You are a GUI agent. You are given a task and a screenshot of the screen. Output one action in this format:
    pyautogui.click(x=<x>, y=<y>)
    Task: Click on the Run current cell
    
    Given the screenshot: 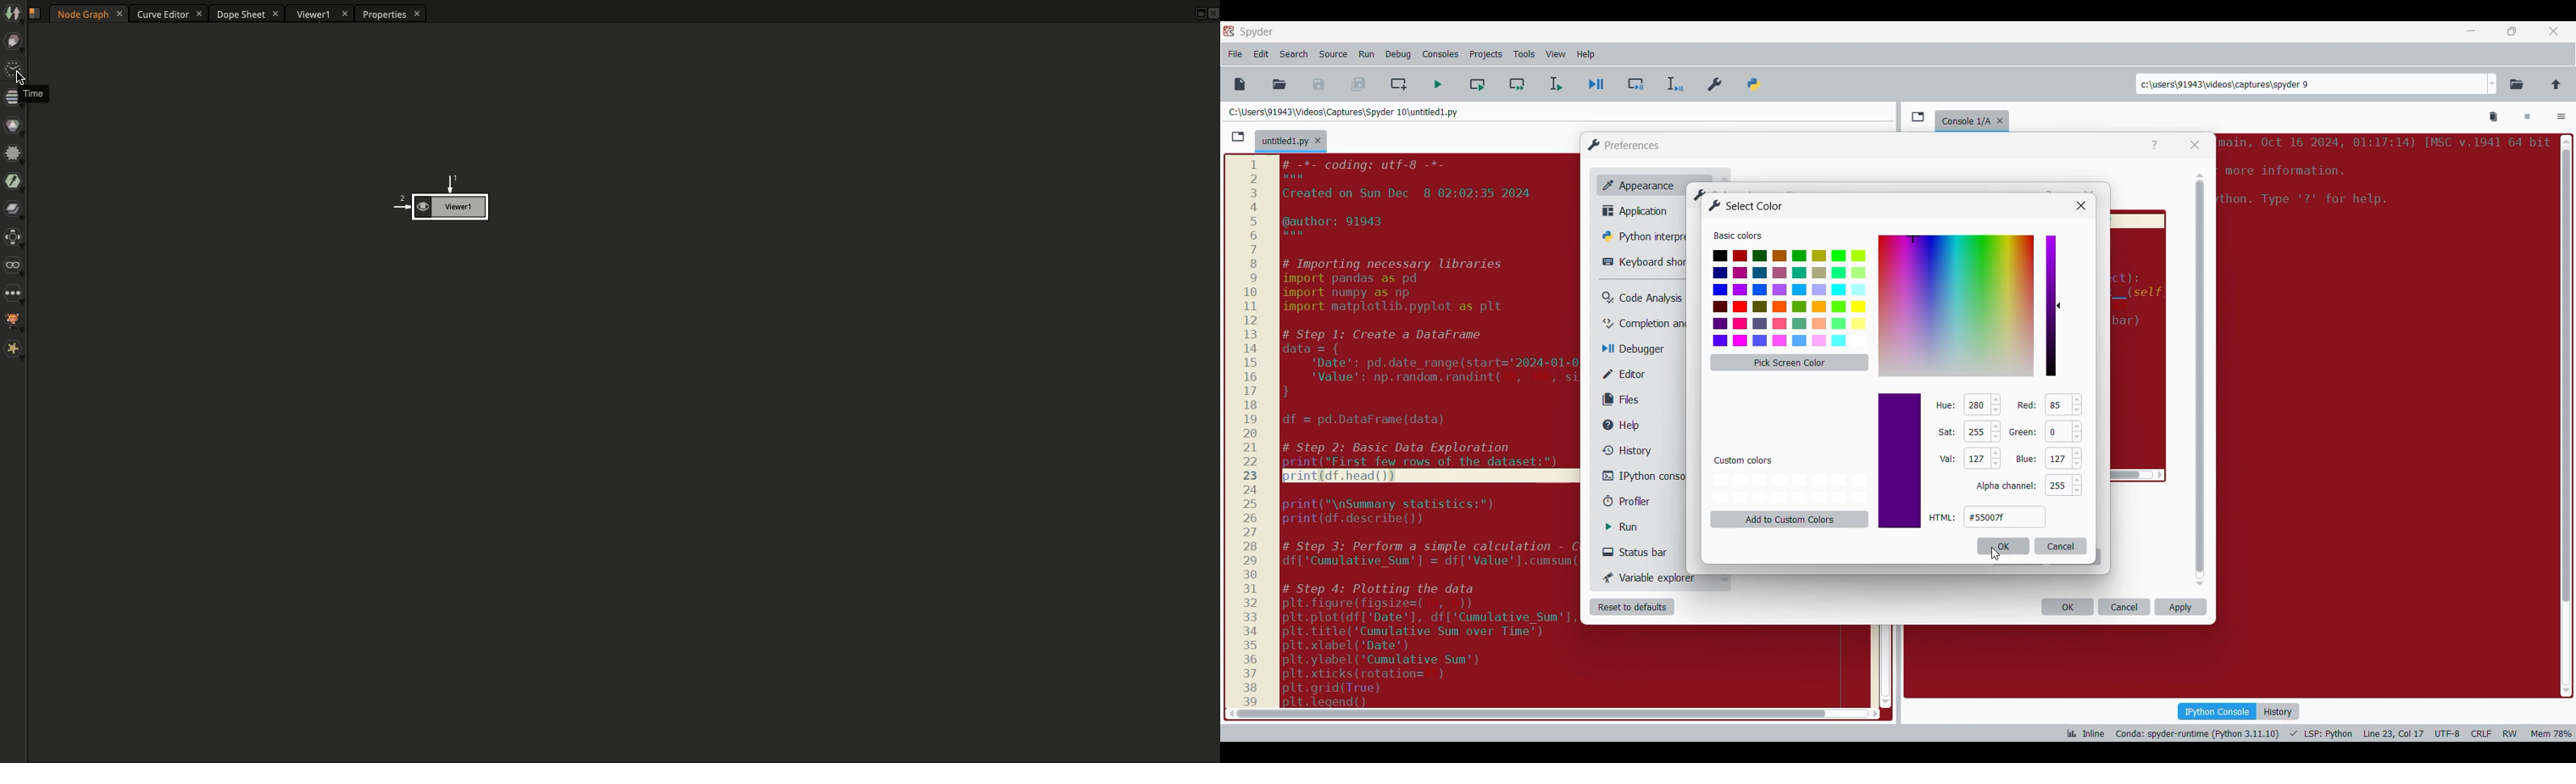 What is the action you would take?
    pyautogui.click(x=1477, y=84)
    